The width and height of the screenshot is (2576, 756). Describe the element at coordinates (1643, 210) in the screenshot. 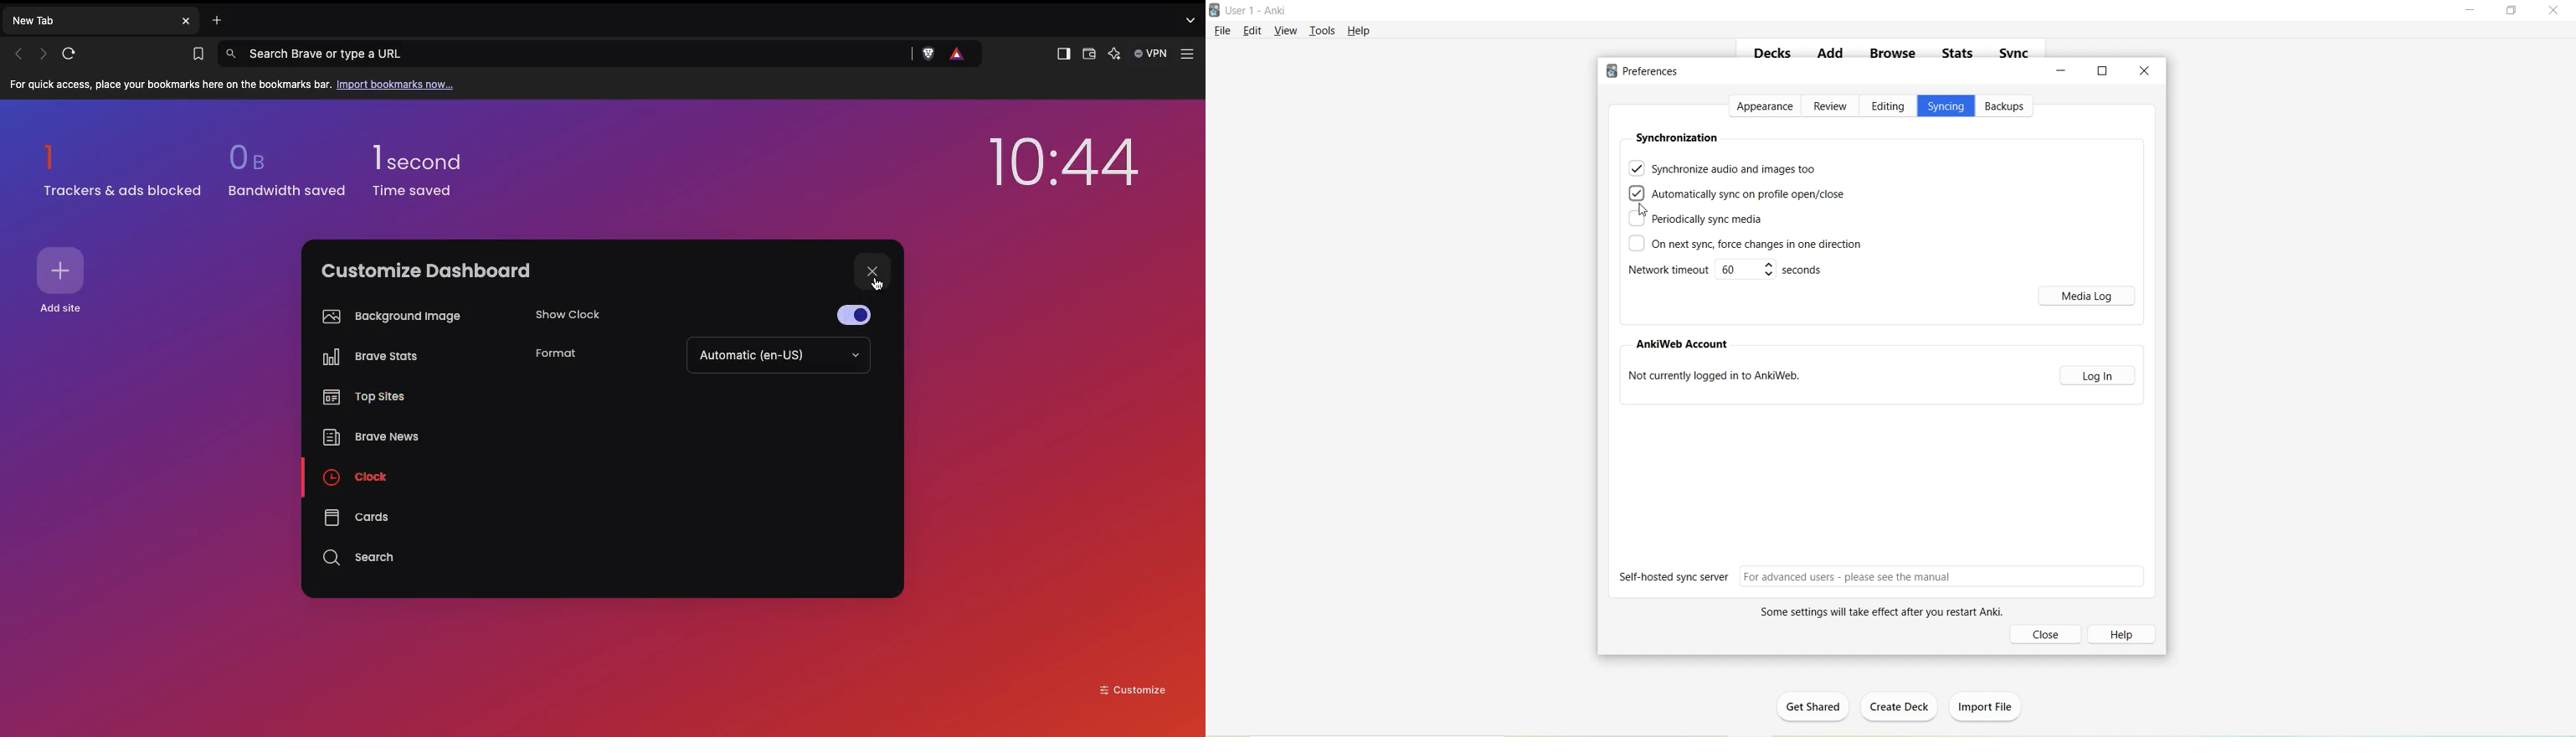

I see `Cursor` at that location.